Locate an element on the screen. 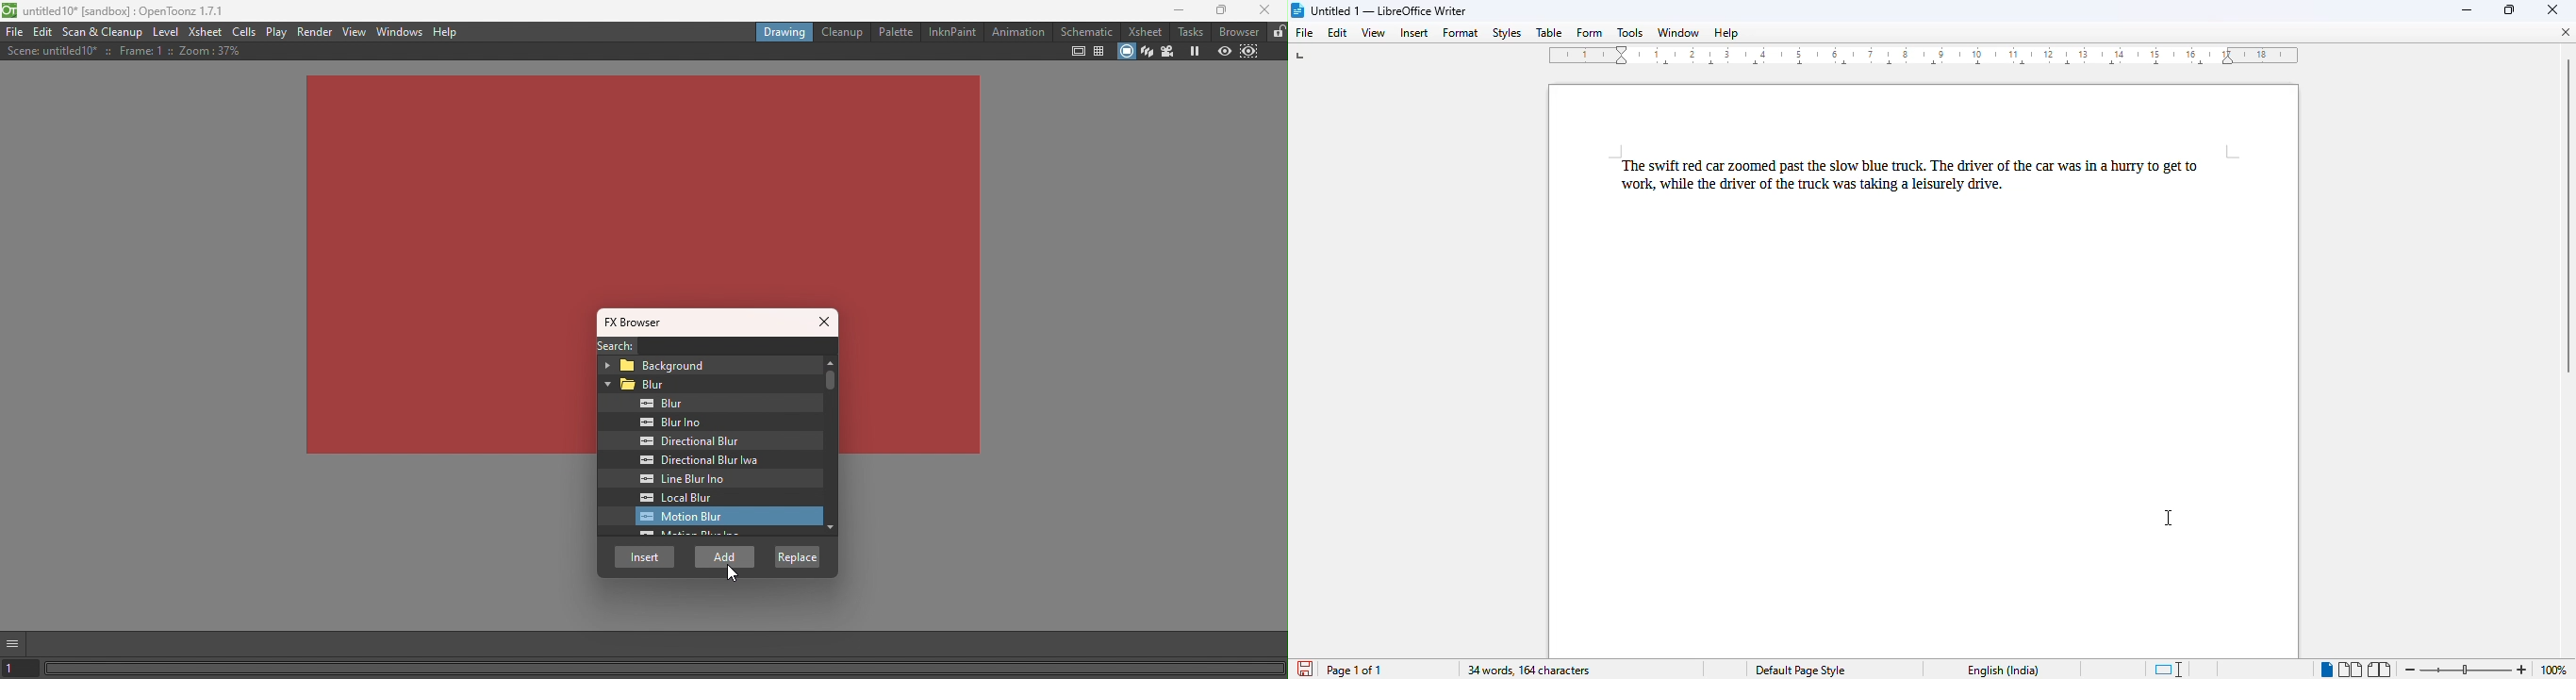 This screenshot has width=2576, height=700. table is located at coordinates (1548, 33).